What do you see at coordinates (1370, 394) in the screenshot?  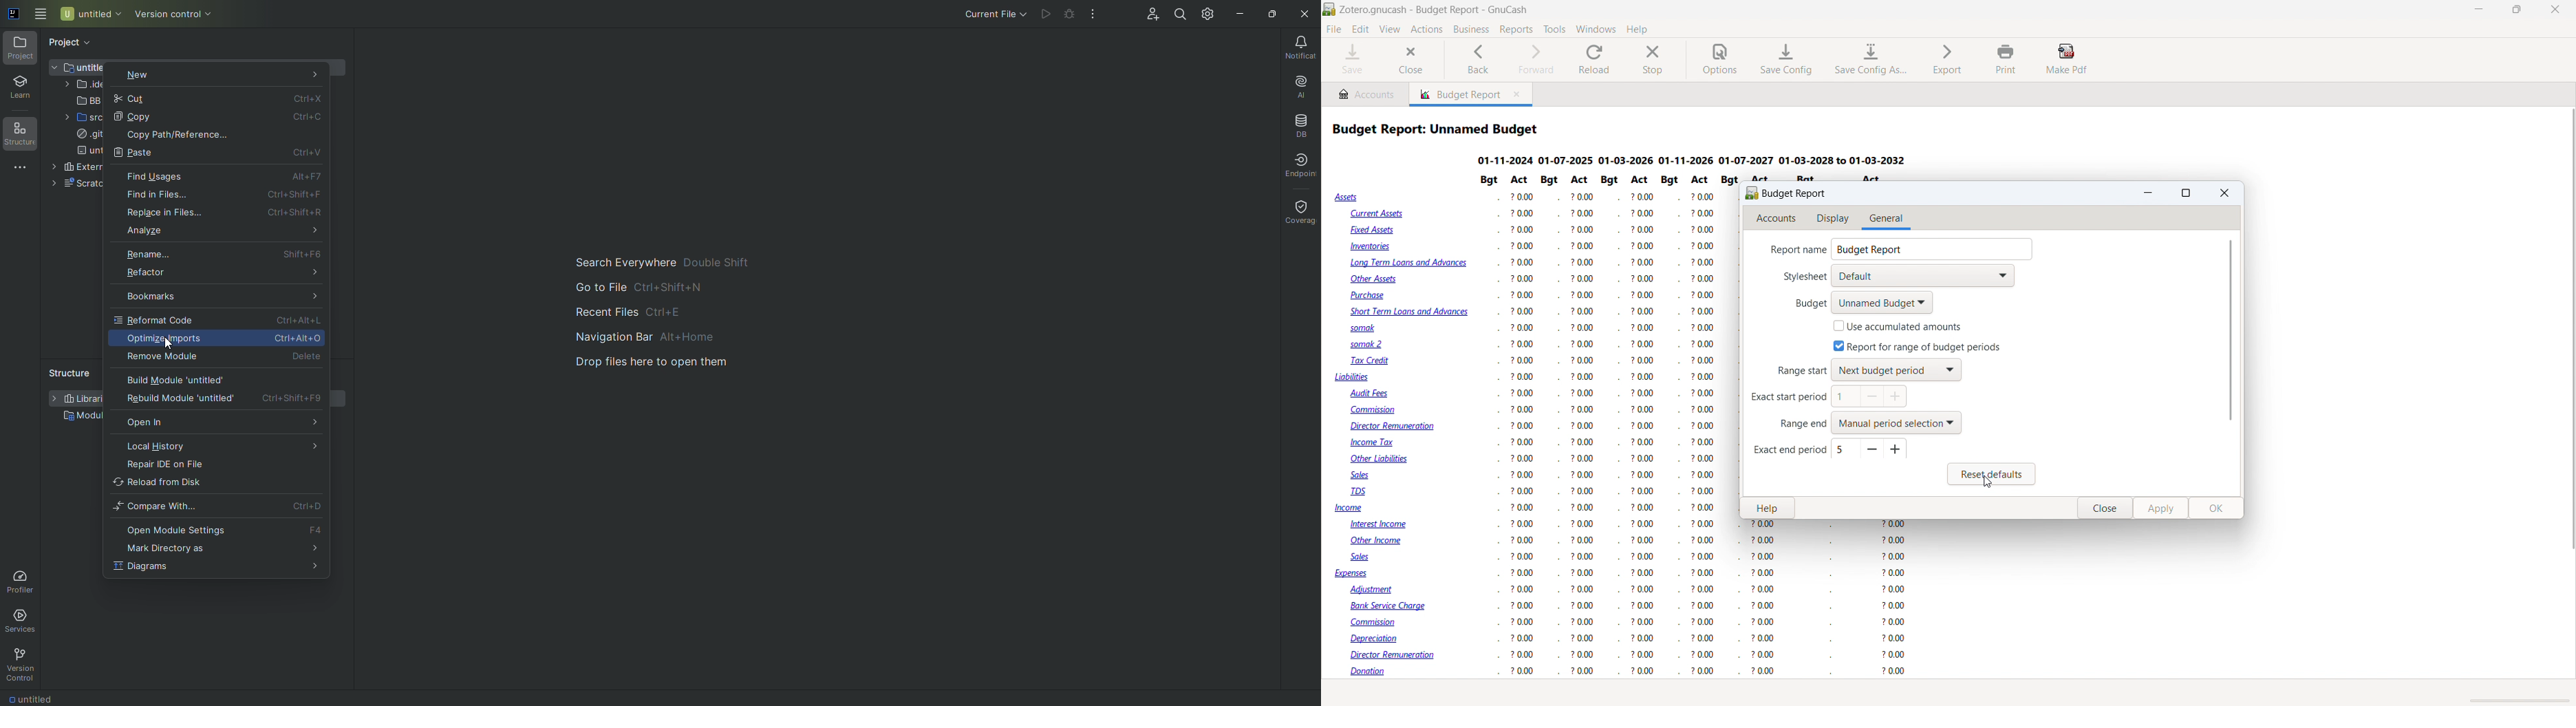 I see `Audit Fees` at bounding box center [1370, 394].